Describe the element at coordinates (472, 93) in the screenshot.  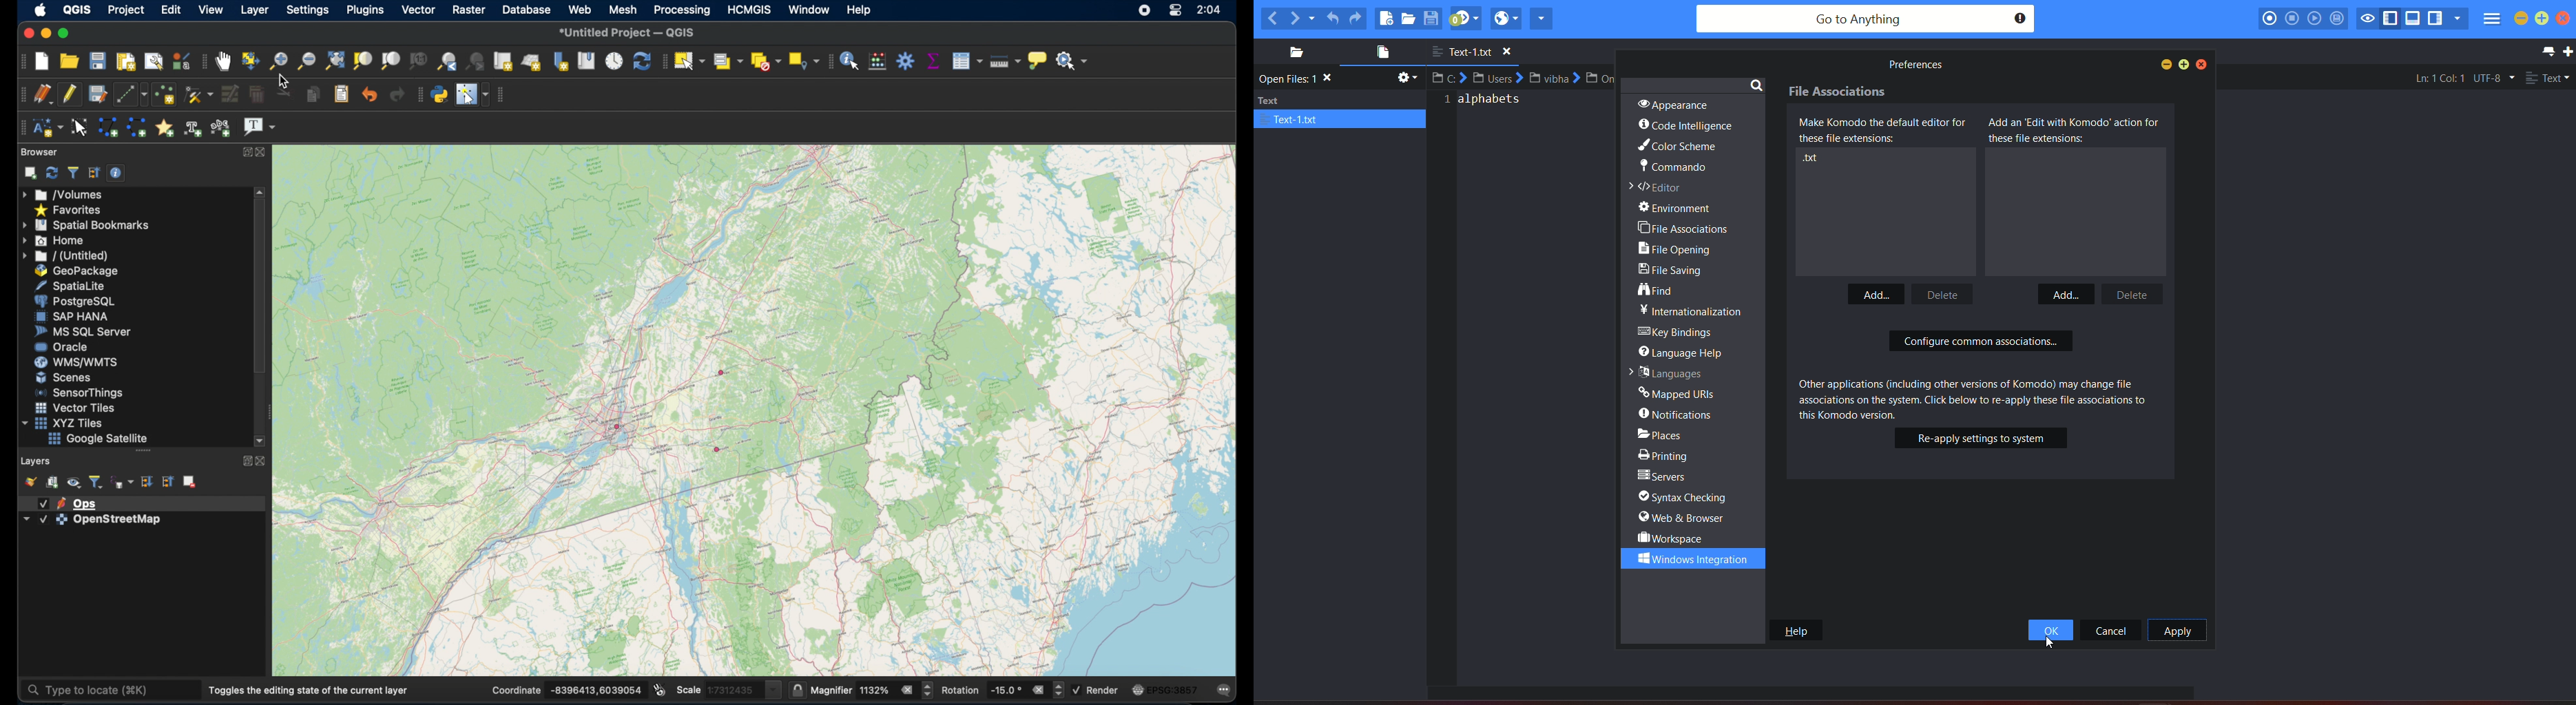
I see `switch mouse cursor to configurable pointer` at that location.